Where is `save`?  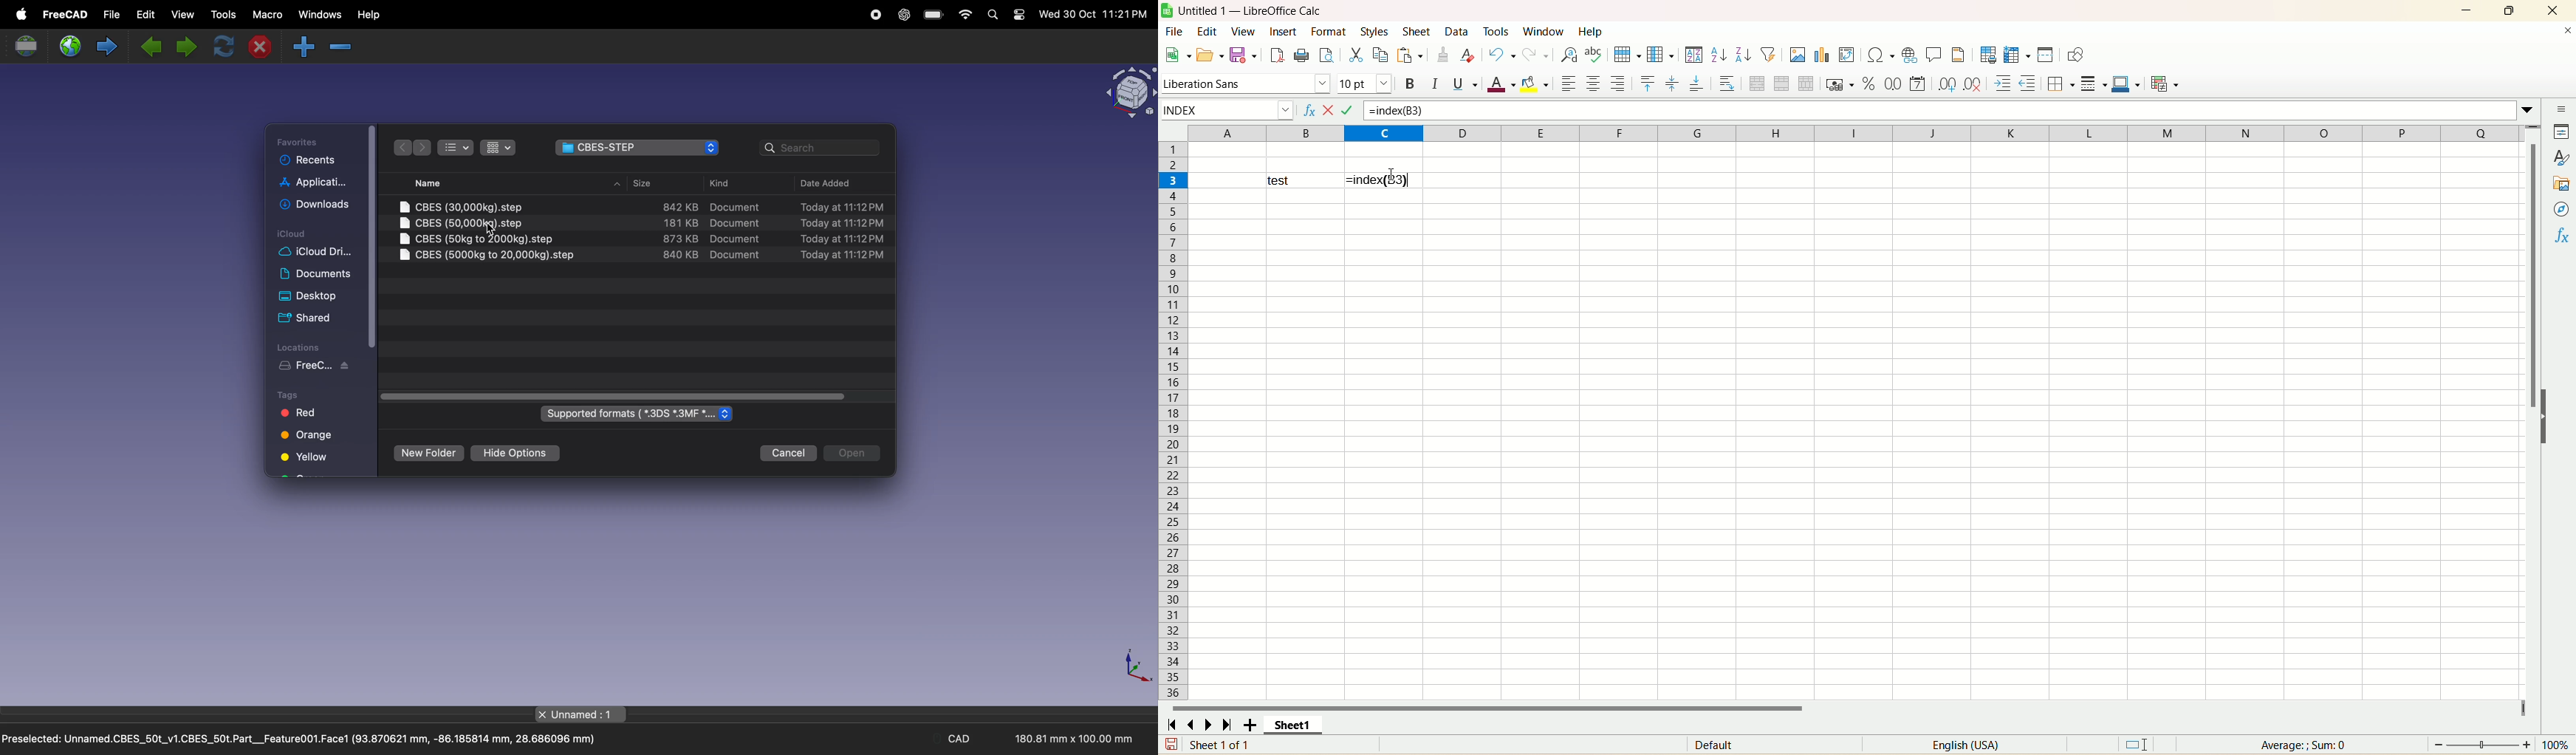
save is located at coordinates (1242, 55).